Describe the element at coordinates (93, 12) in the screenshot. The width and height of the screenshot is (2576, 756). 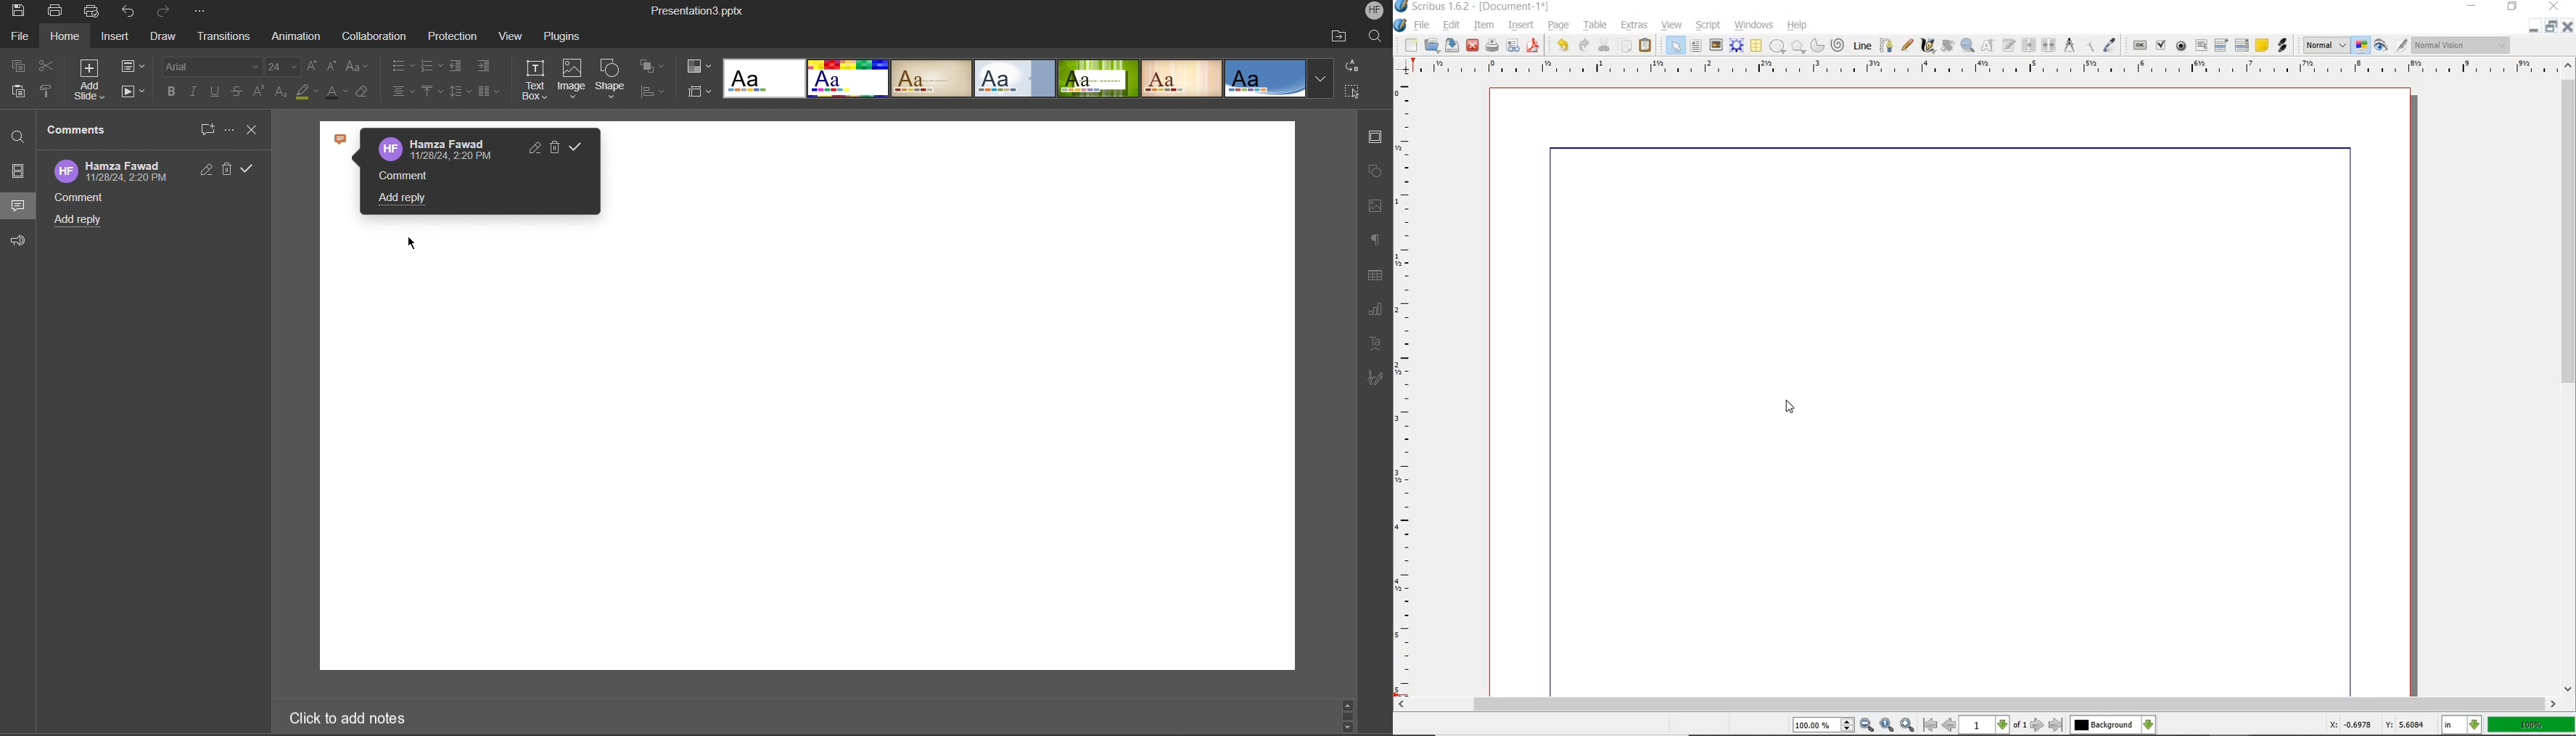
I see `Quick Print` at that location.